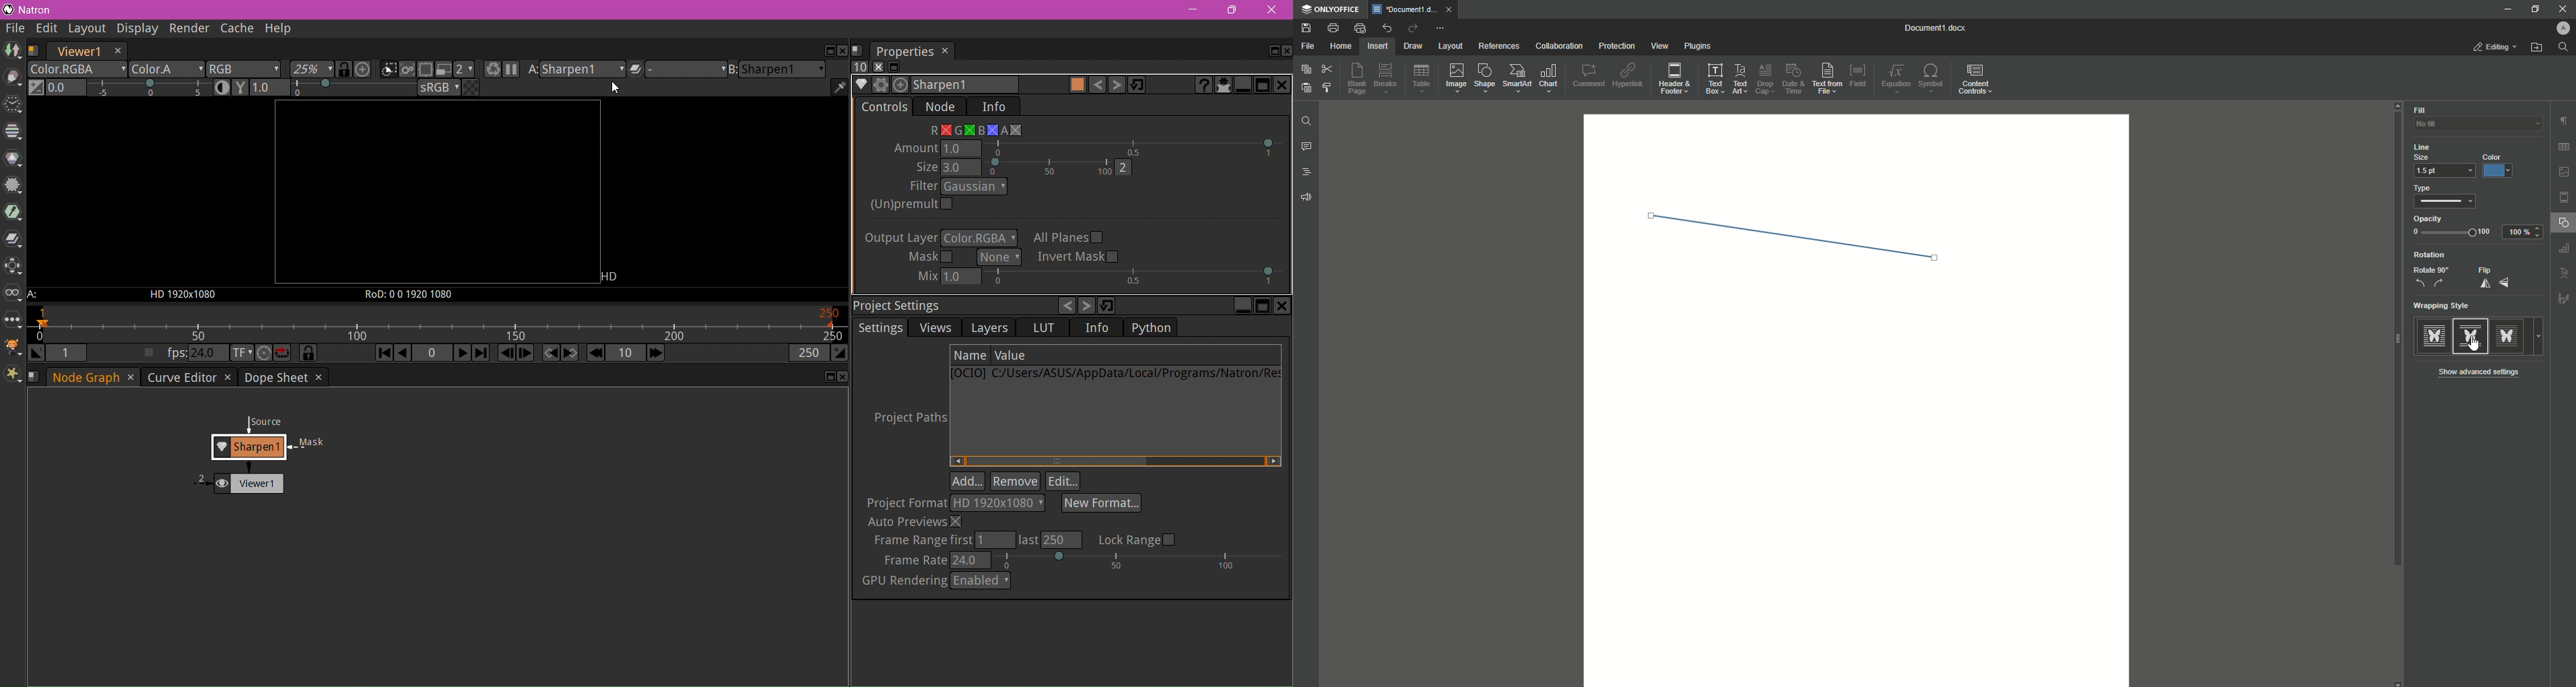  Describe the element at coordinates (1304, 200) in the screenshot. I see `Feedback` at that location.